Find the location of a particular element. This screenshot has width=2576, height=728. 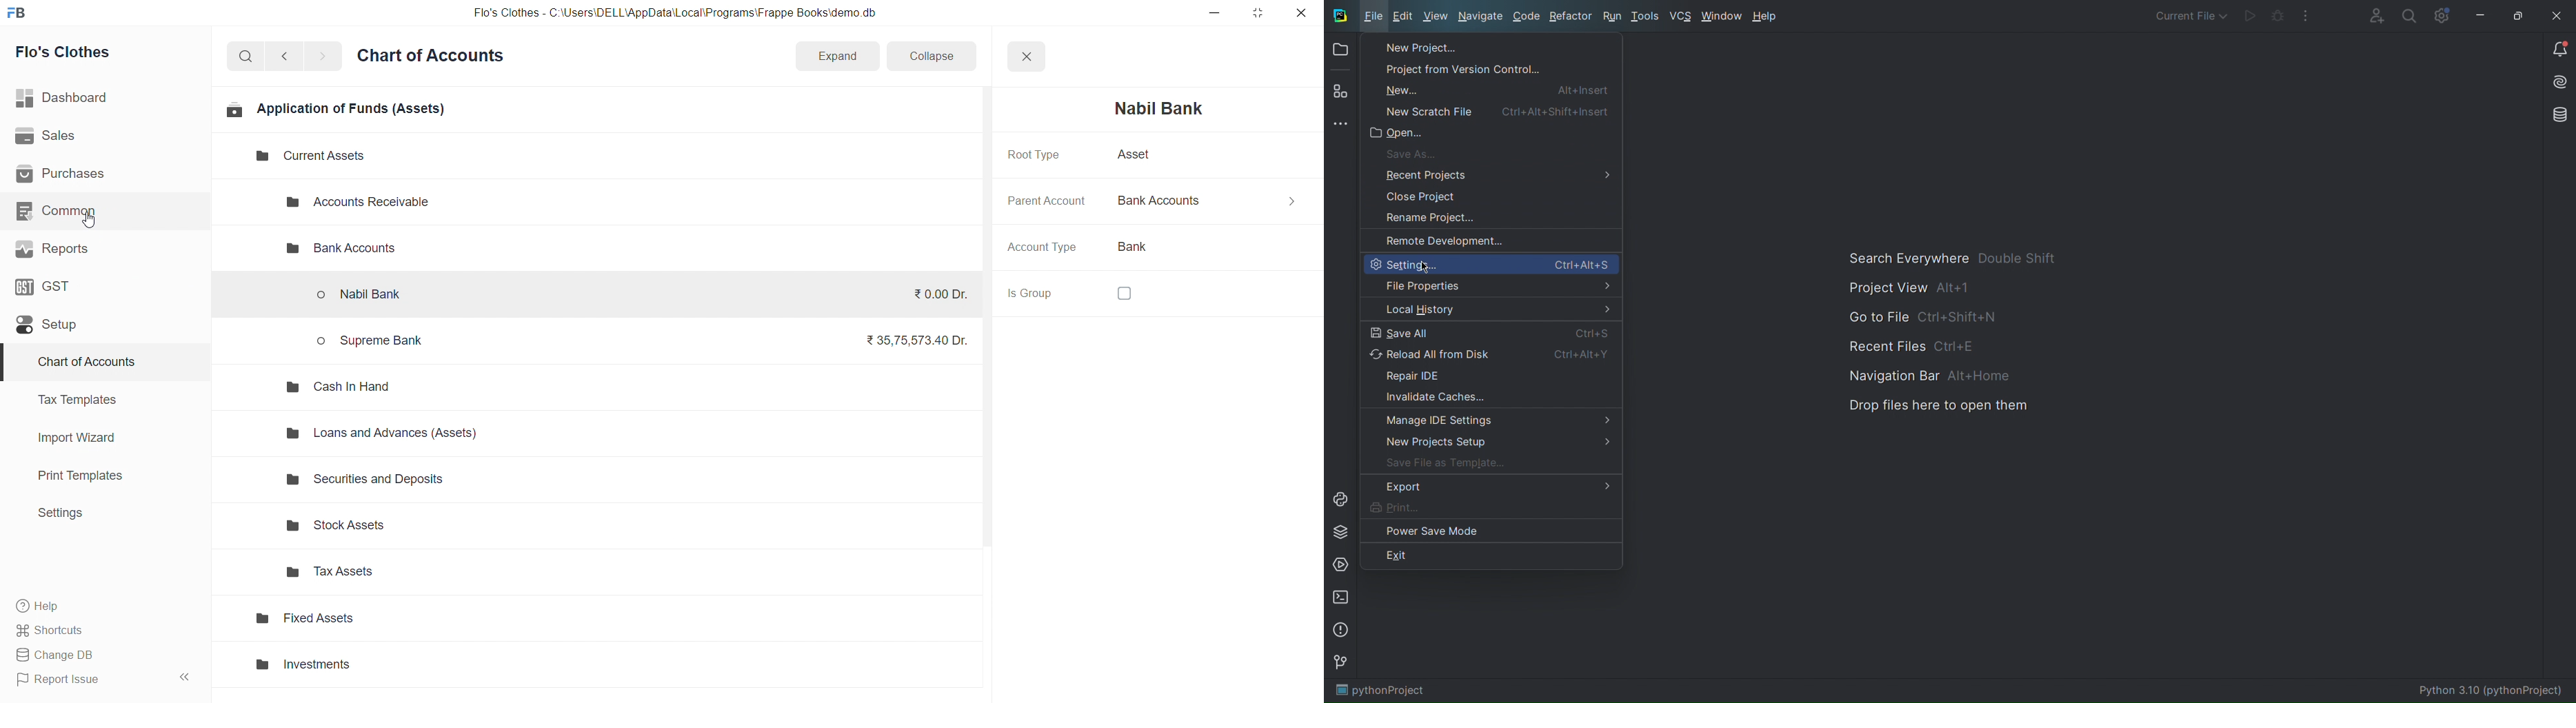

Remote Development is located at coordinates (1440, 241).